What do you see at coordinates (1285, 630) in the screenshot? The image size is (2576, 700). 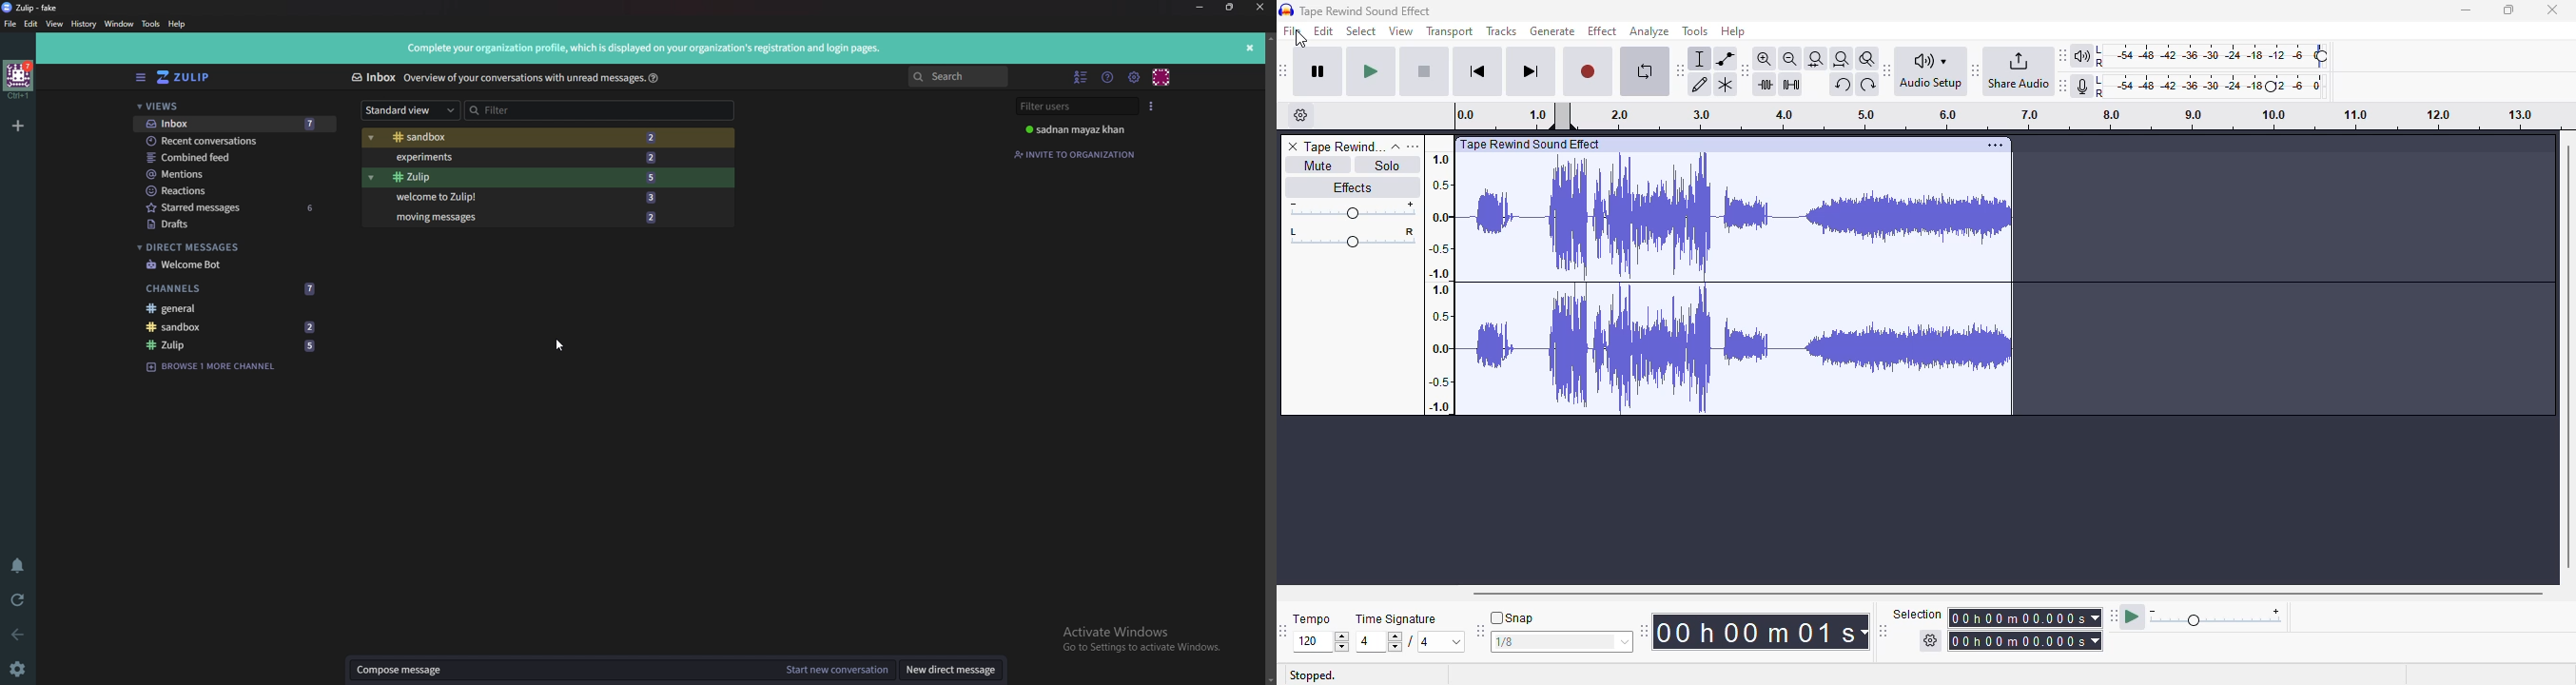 I see `audacity time signature toolbar` at bounding box center [1285, 630].